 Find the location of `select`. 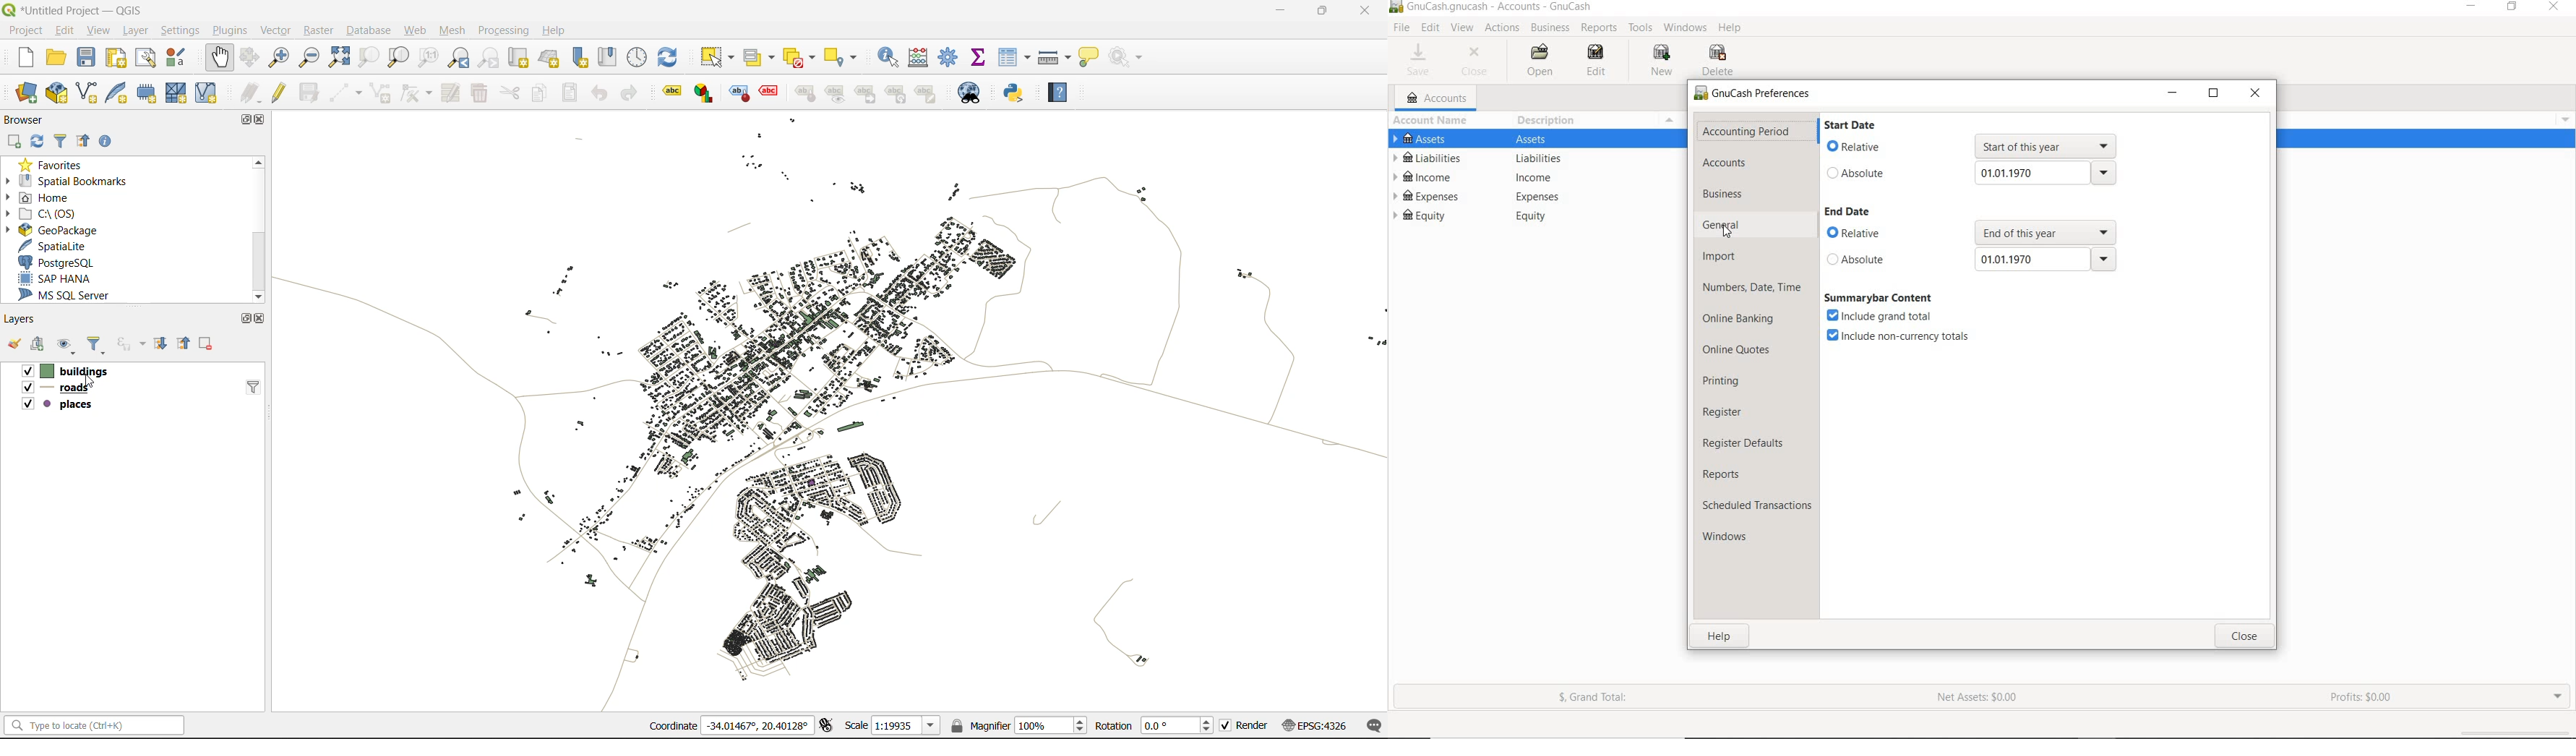

select is located at coordinates (715, 57).